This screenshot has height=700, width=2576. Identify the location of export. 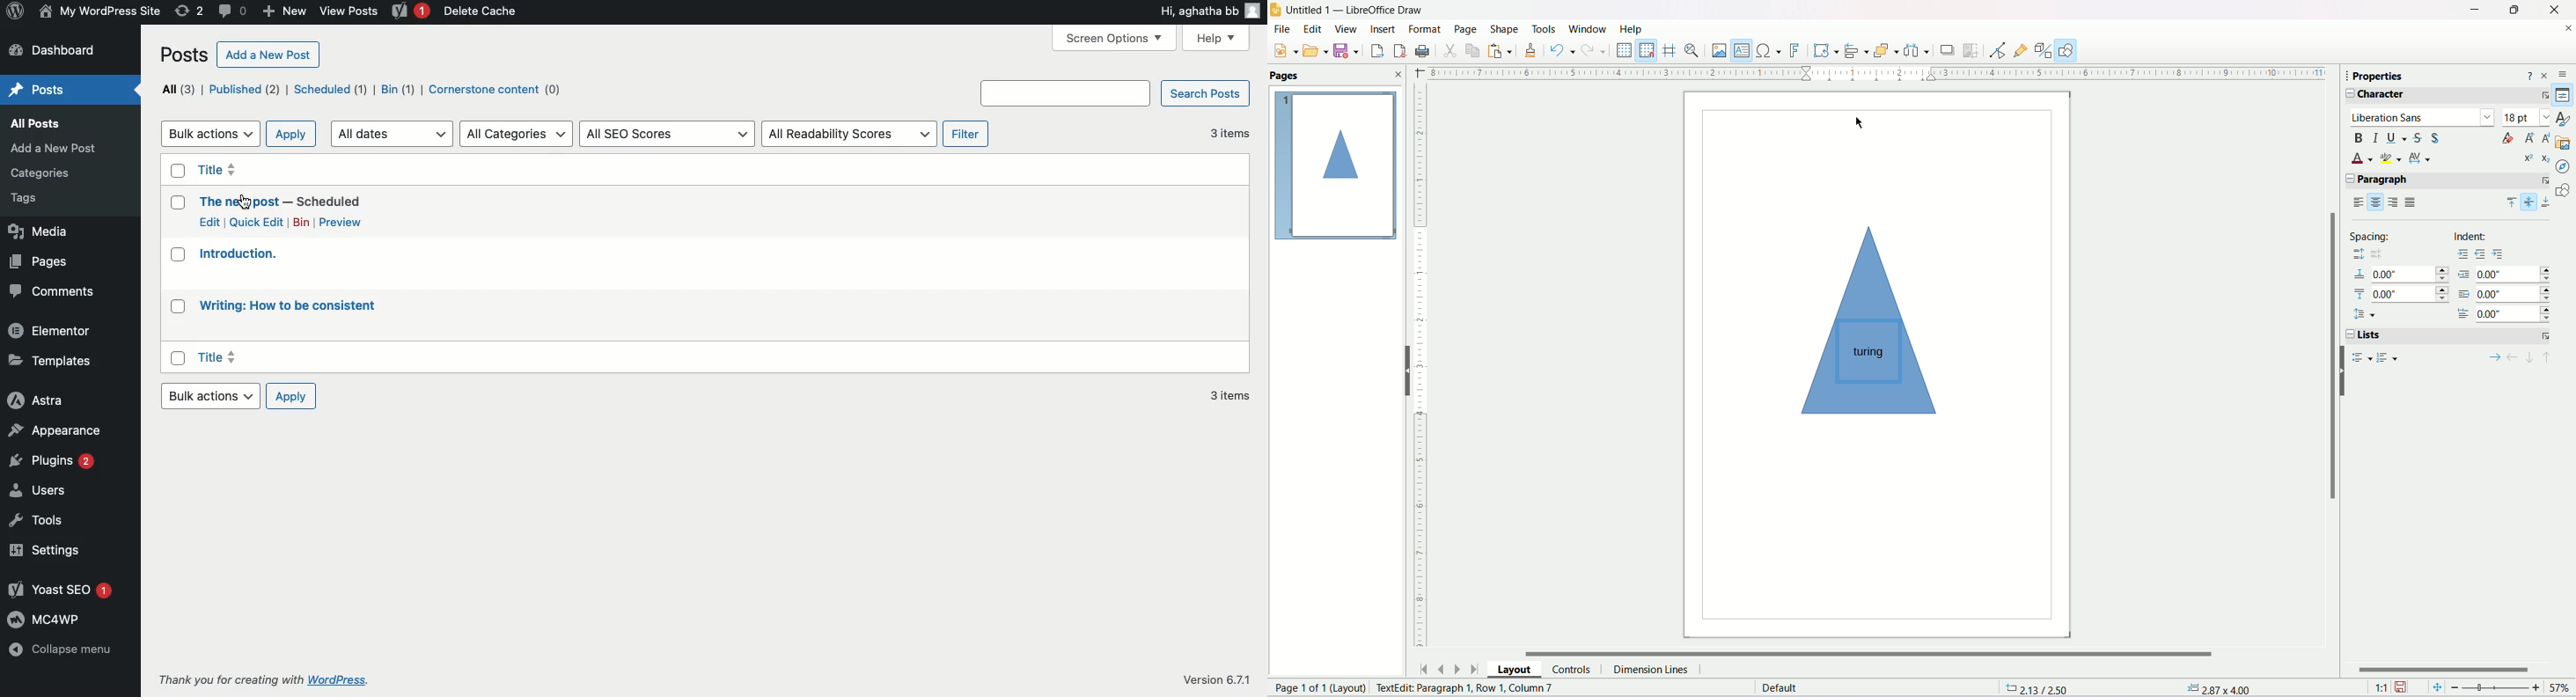
(1376, 50).